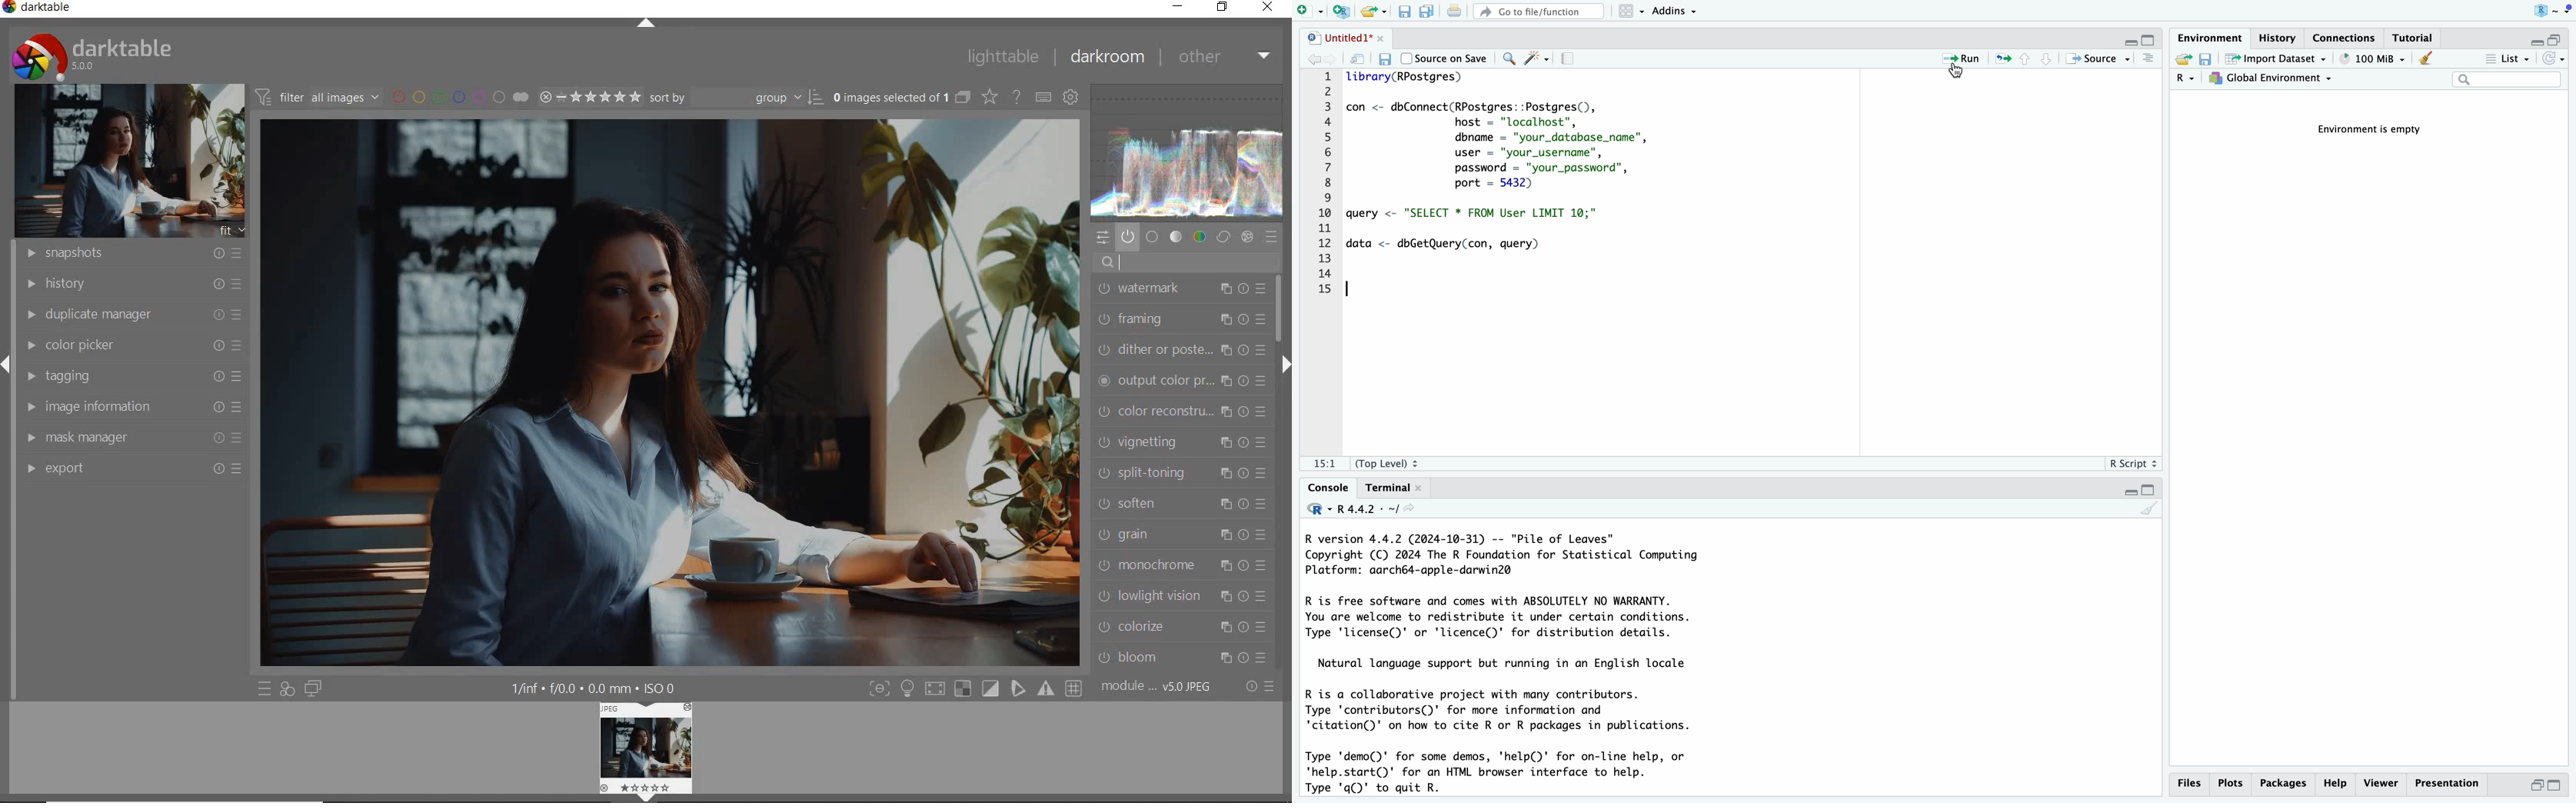 This screenshot has width=2576, height=812. I want to click on monochrome, so click(1180, 565).